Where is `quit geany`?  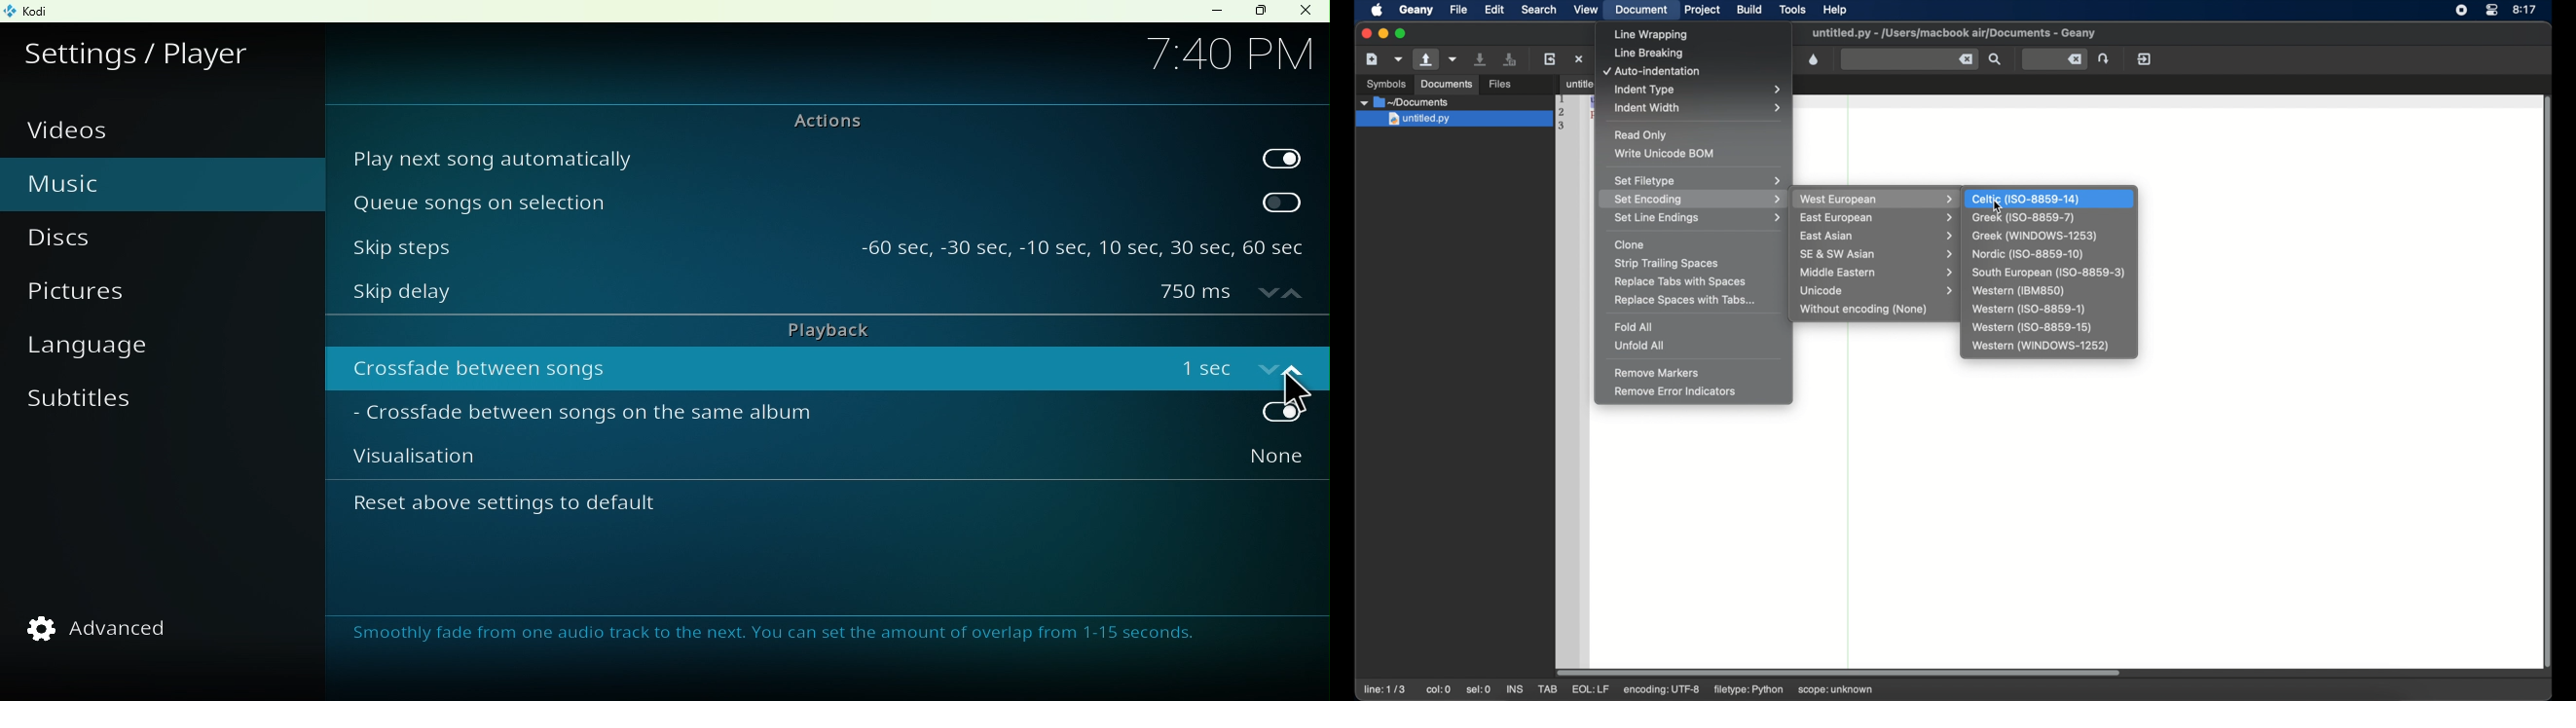 quit geany is located at coordinates (2144, 58).